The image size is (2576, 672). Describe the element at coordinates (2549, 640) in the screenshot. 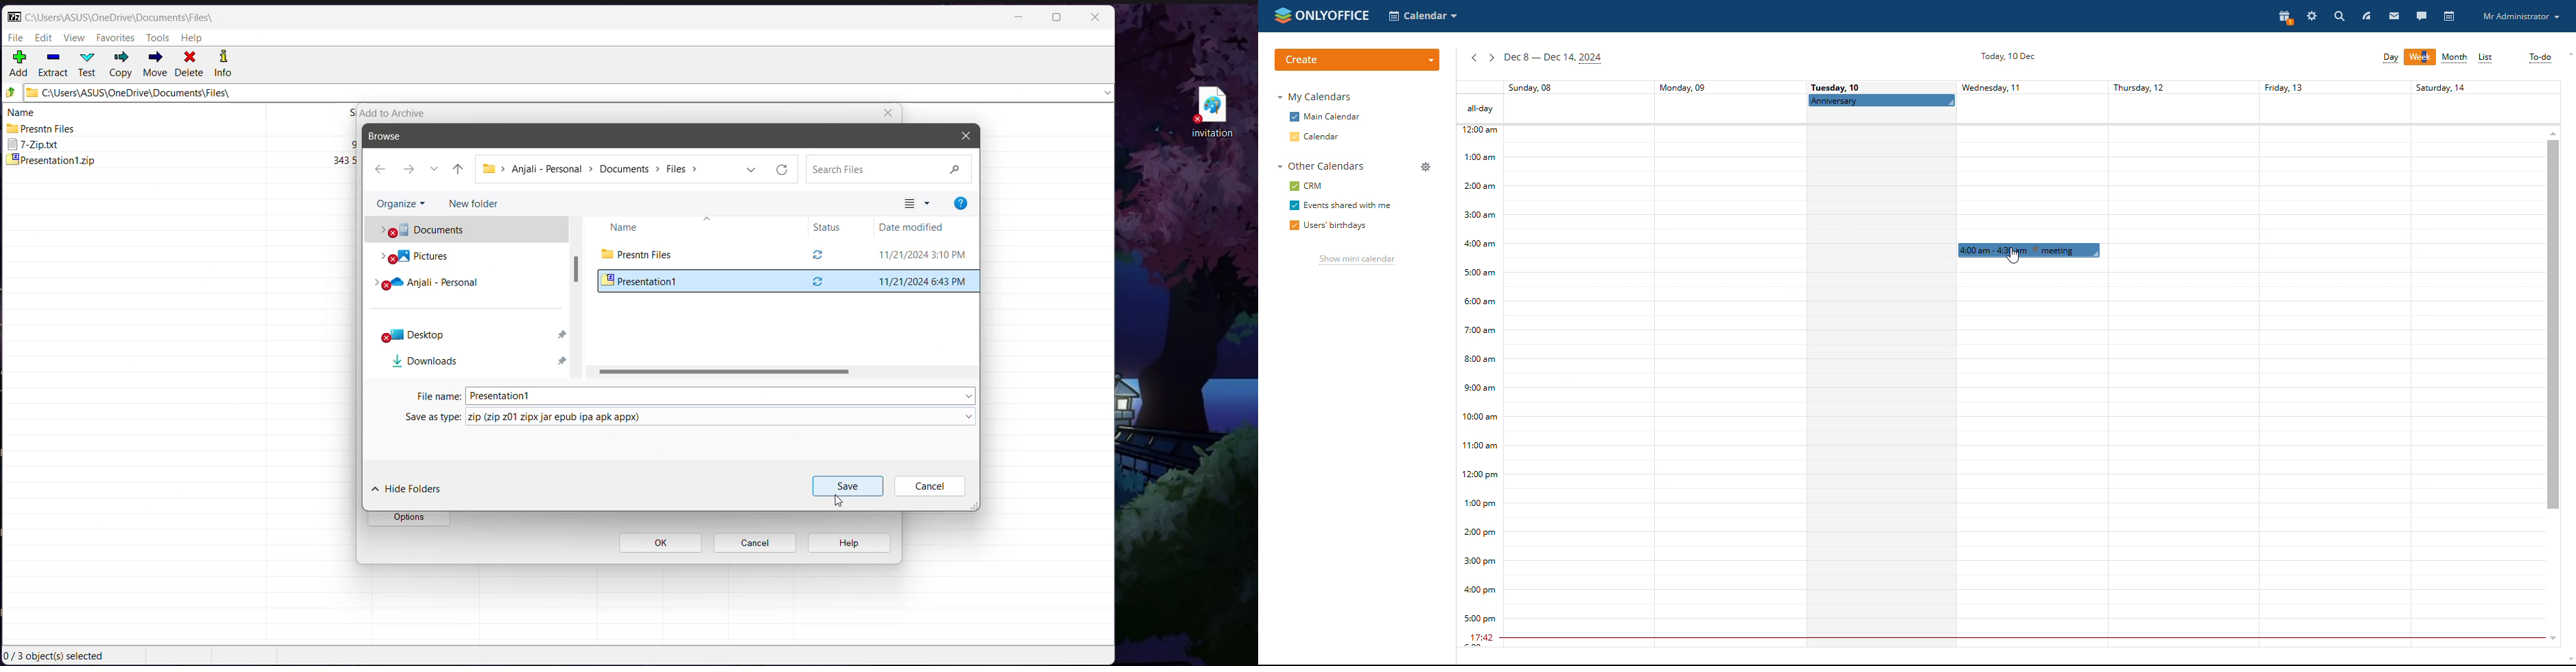

I see `scroll down` at that location.